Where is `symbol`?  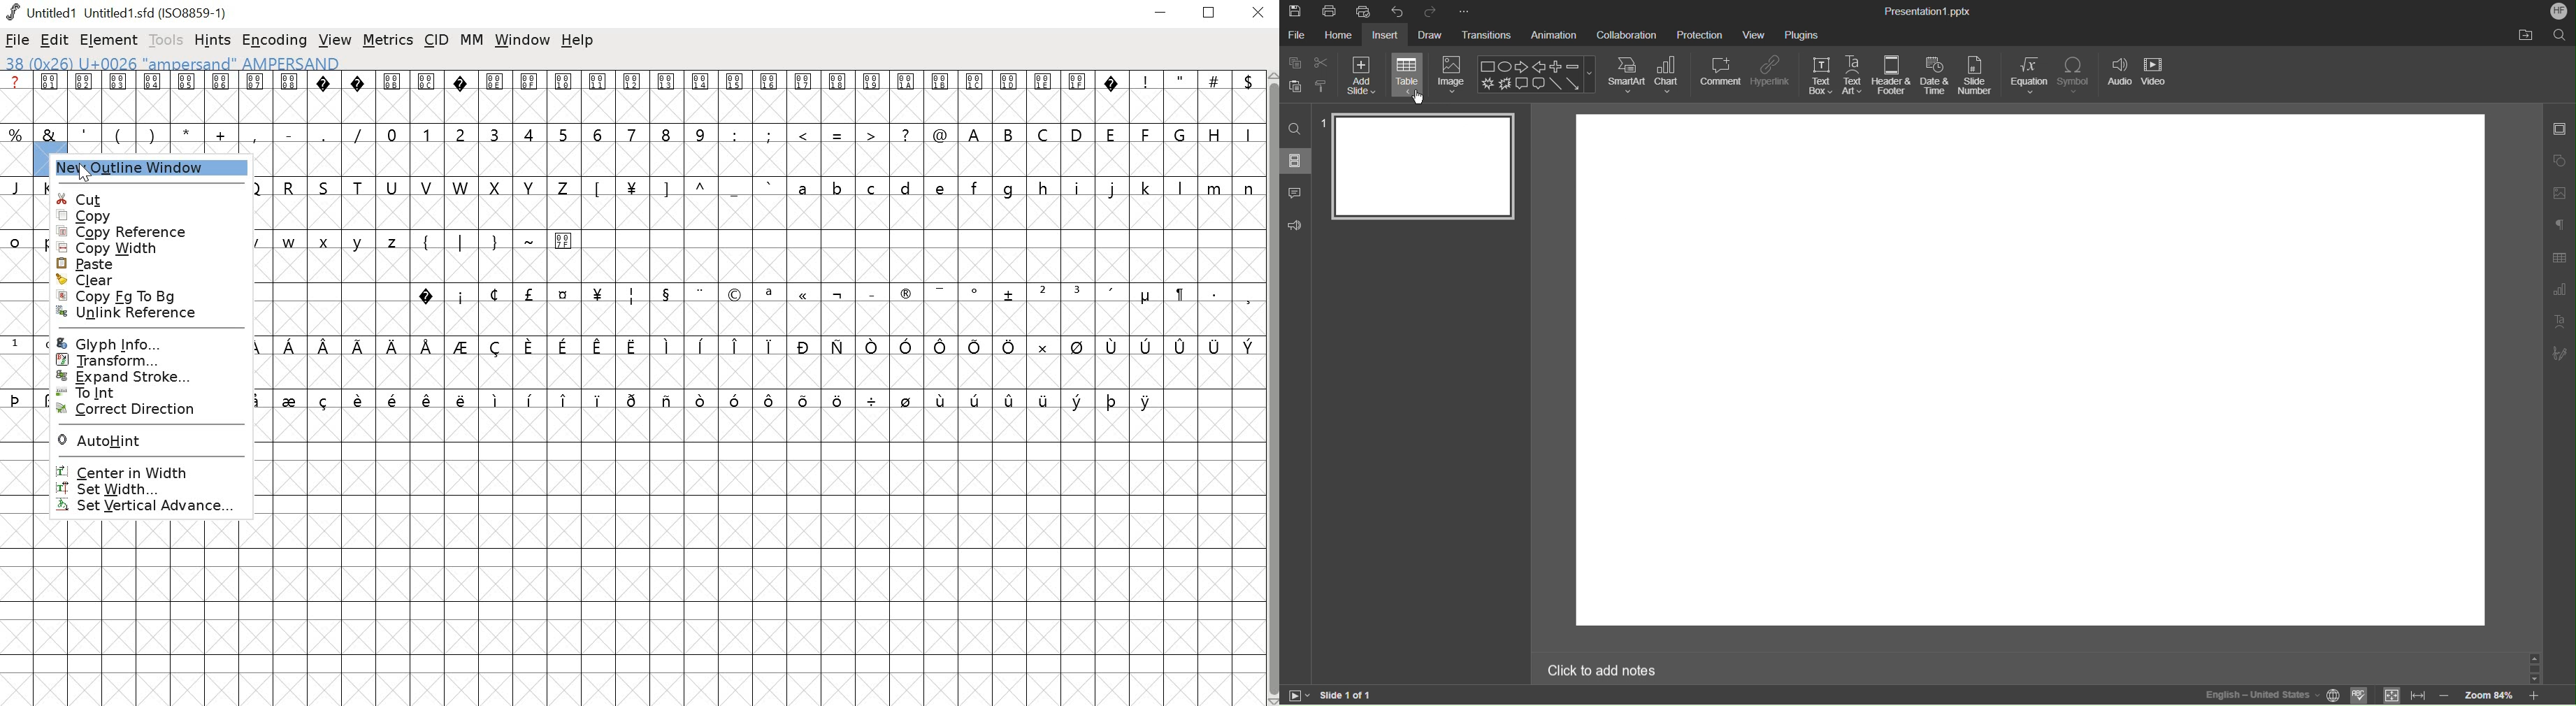 symbol is located at coordinates (907, 399).